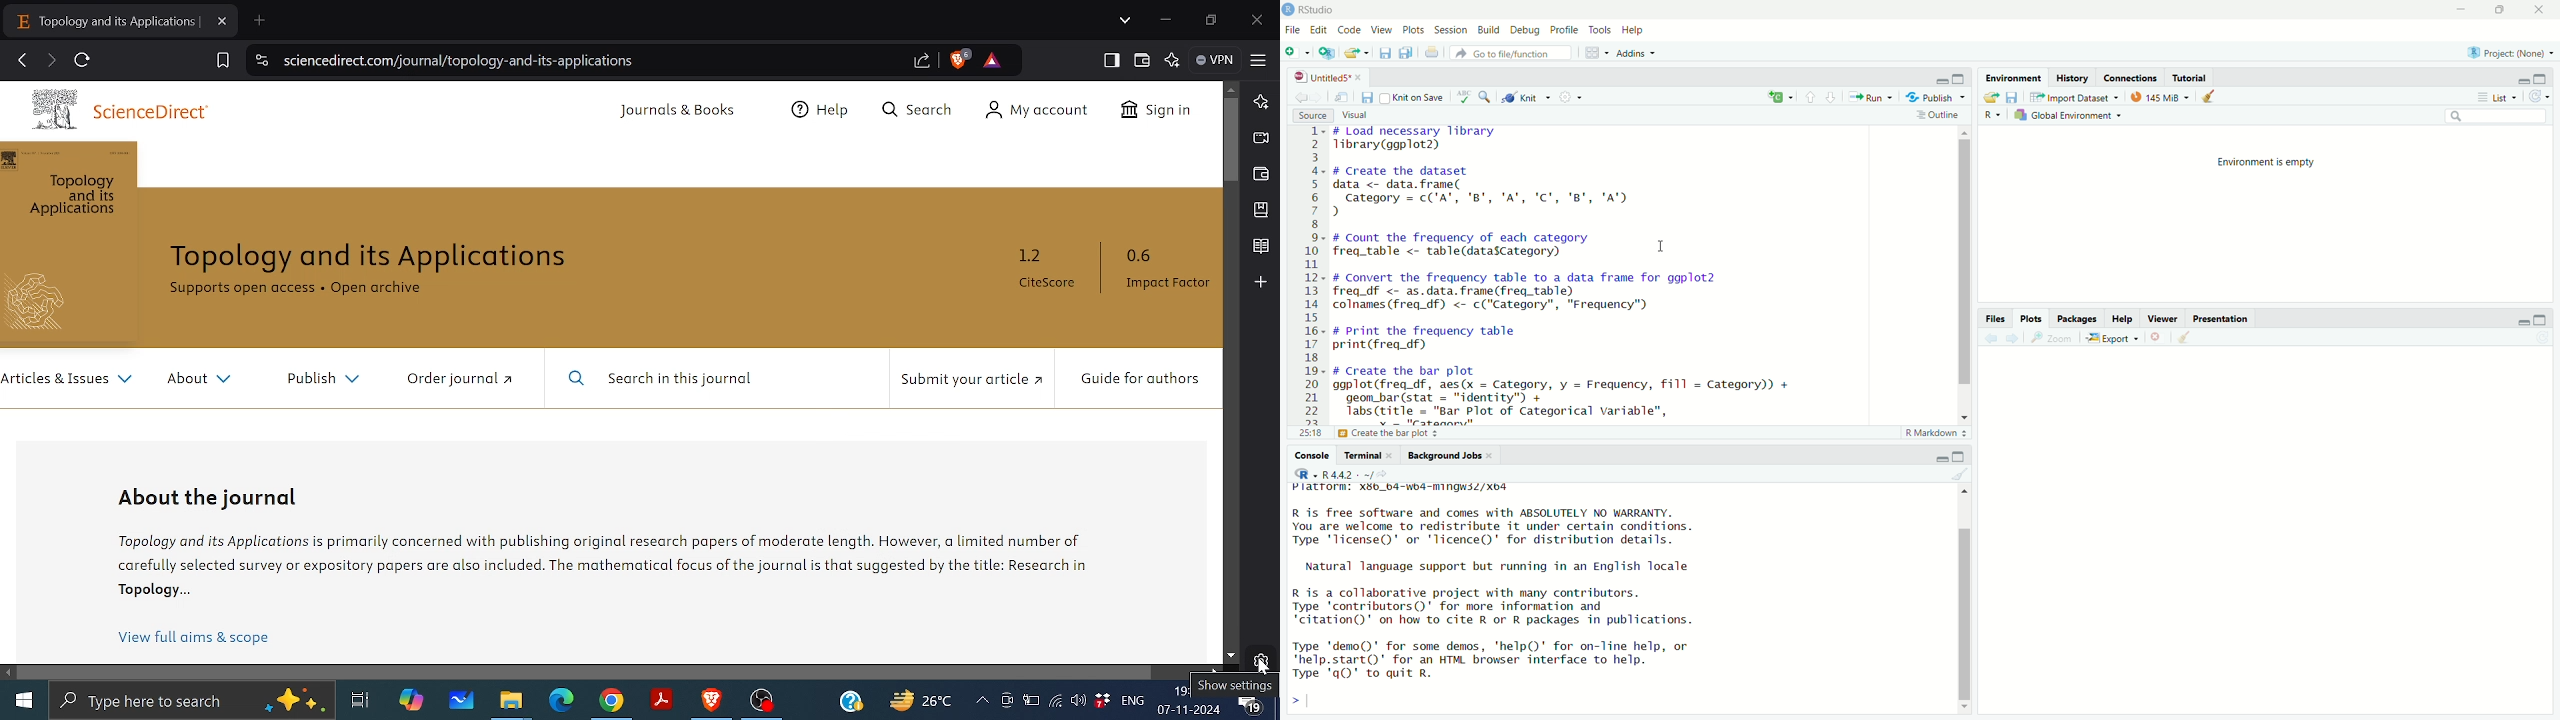 The width and height of the screenshot is (2576, 728). I want to click on spelling check, so click(1465, 98).